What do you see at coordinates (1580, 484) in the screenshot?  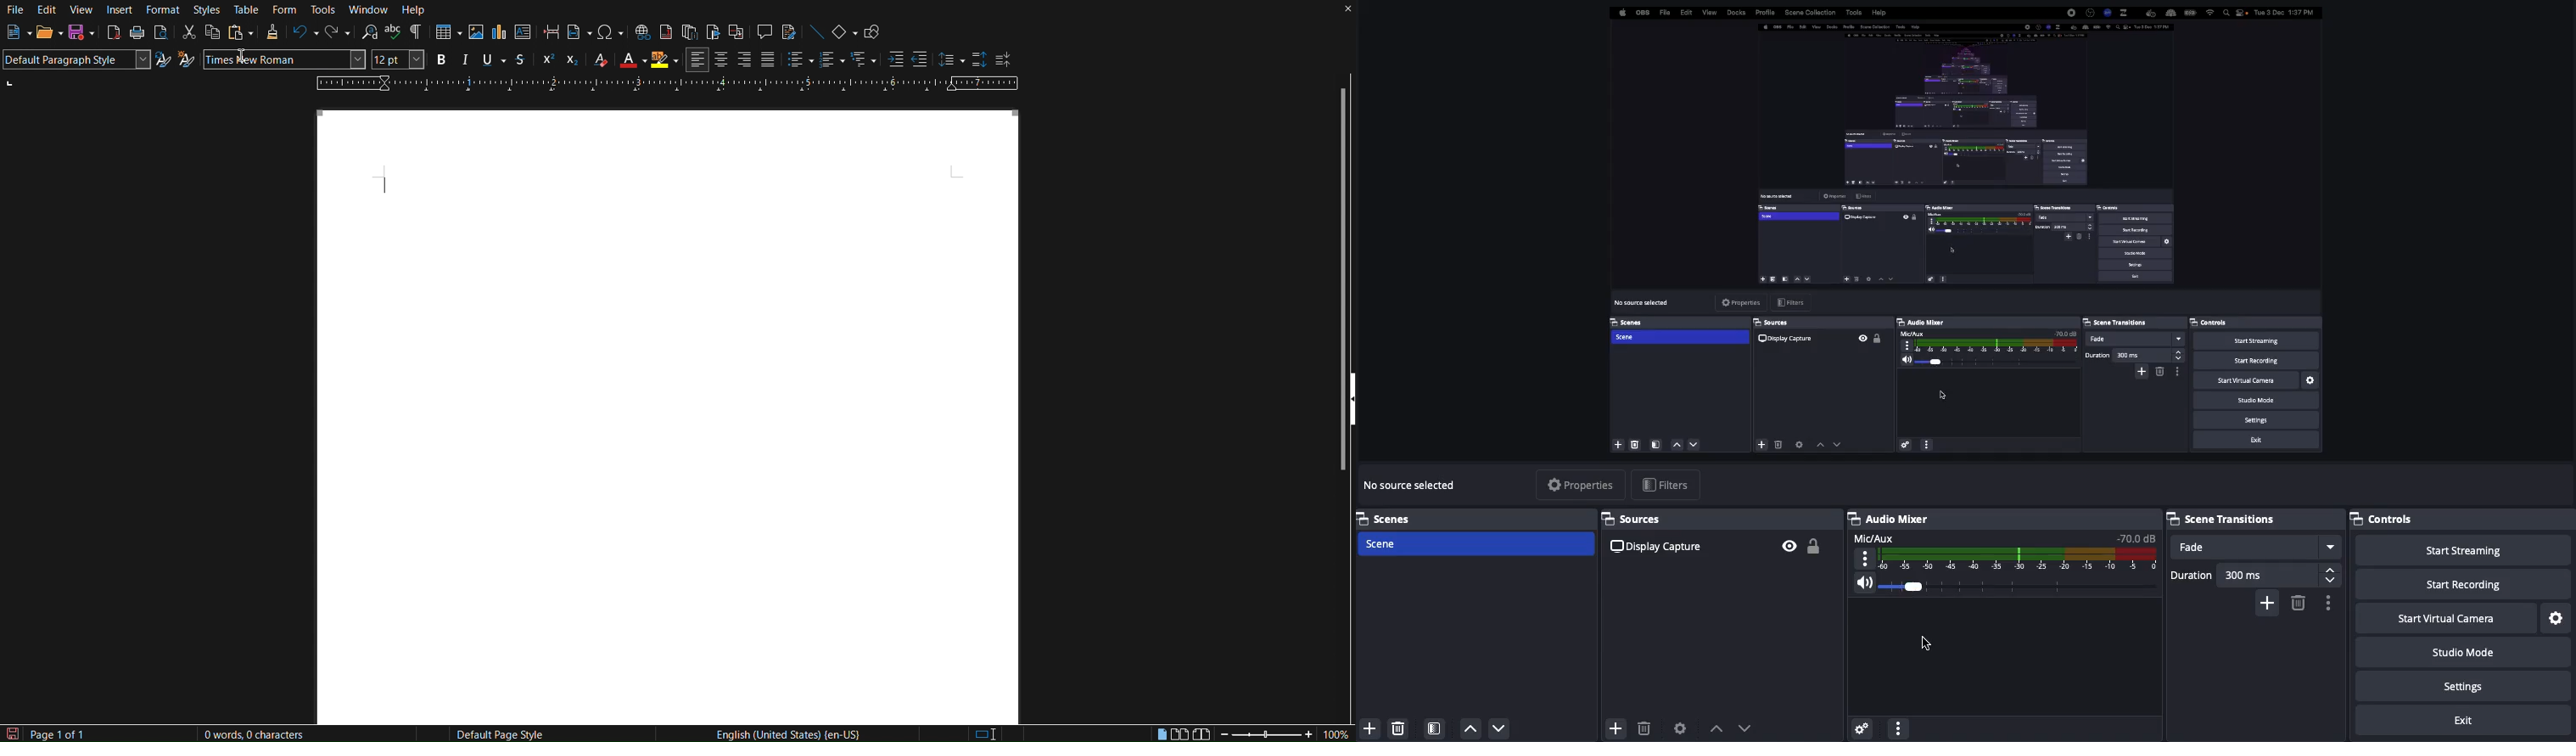 I see `Properties` at bounding box center [1580, 484].